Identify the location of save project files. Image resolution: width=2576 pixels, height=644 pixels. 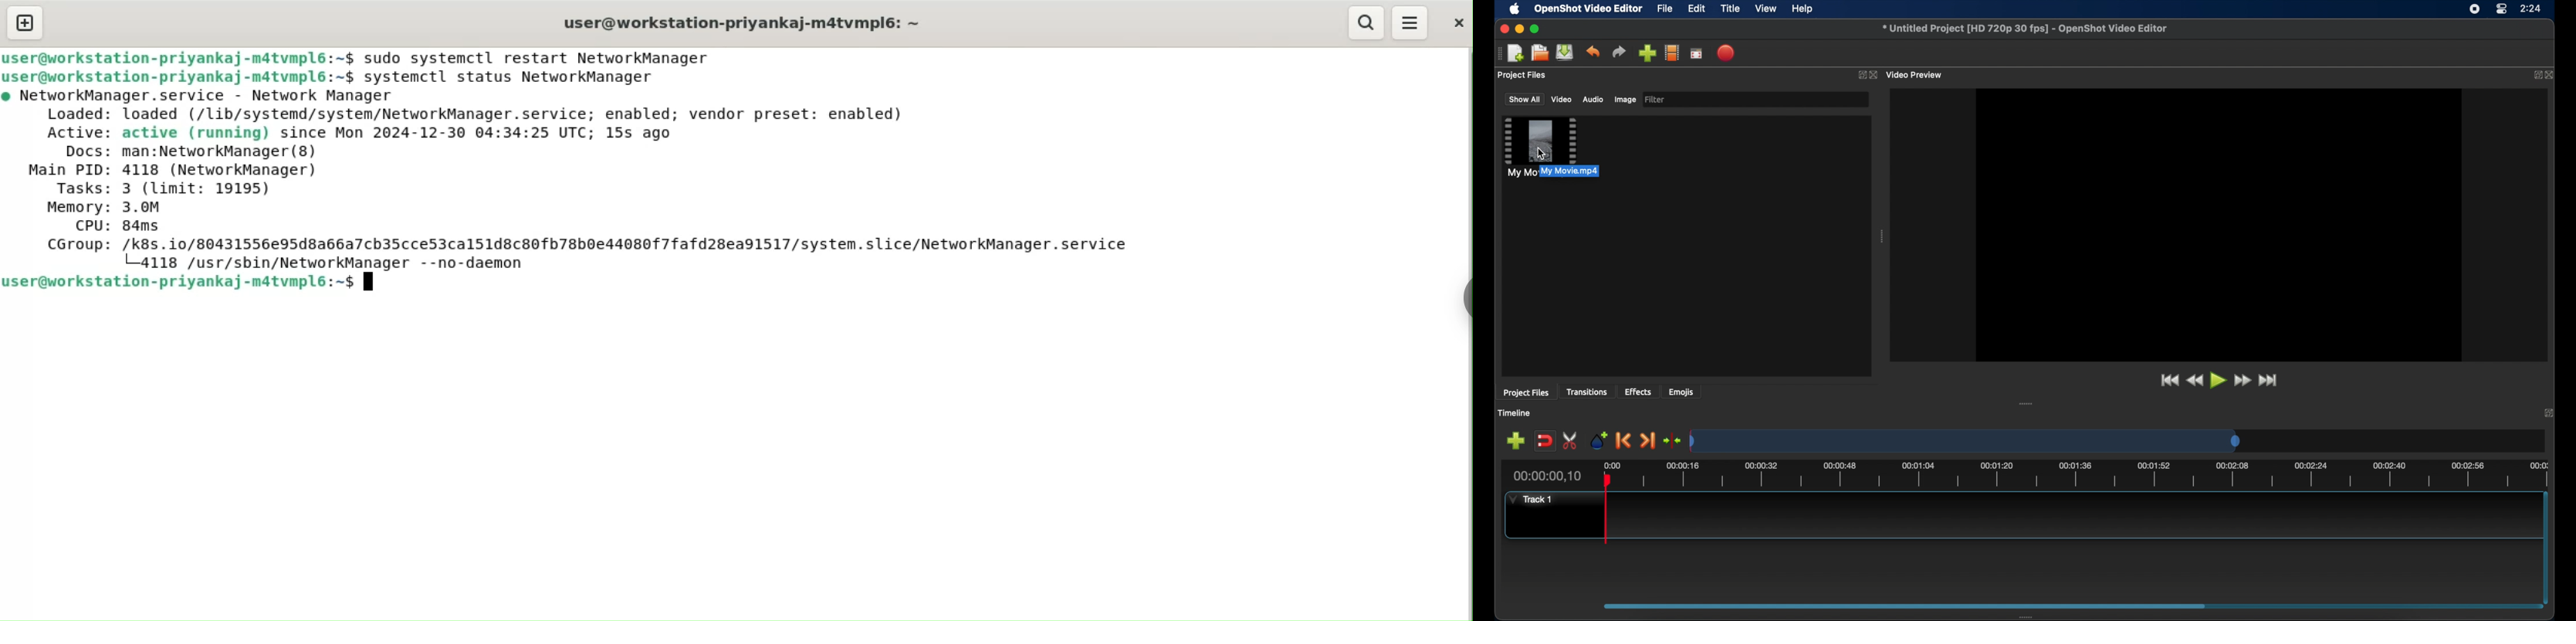
(1565, 52).